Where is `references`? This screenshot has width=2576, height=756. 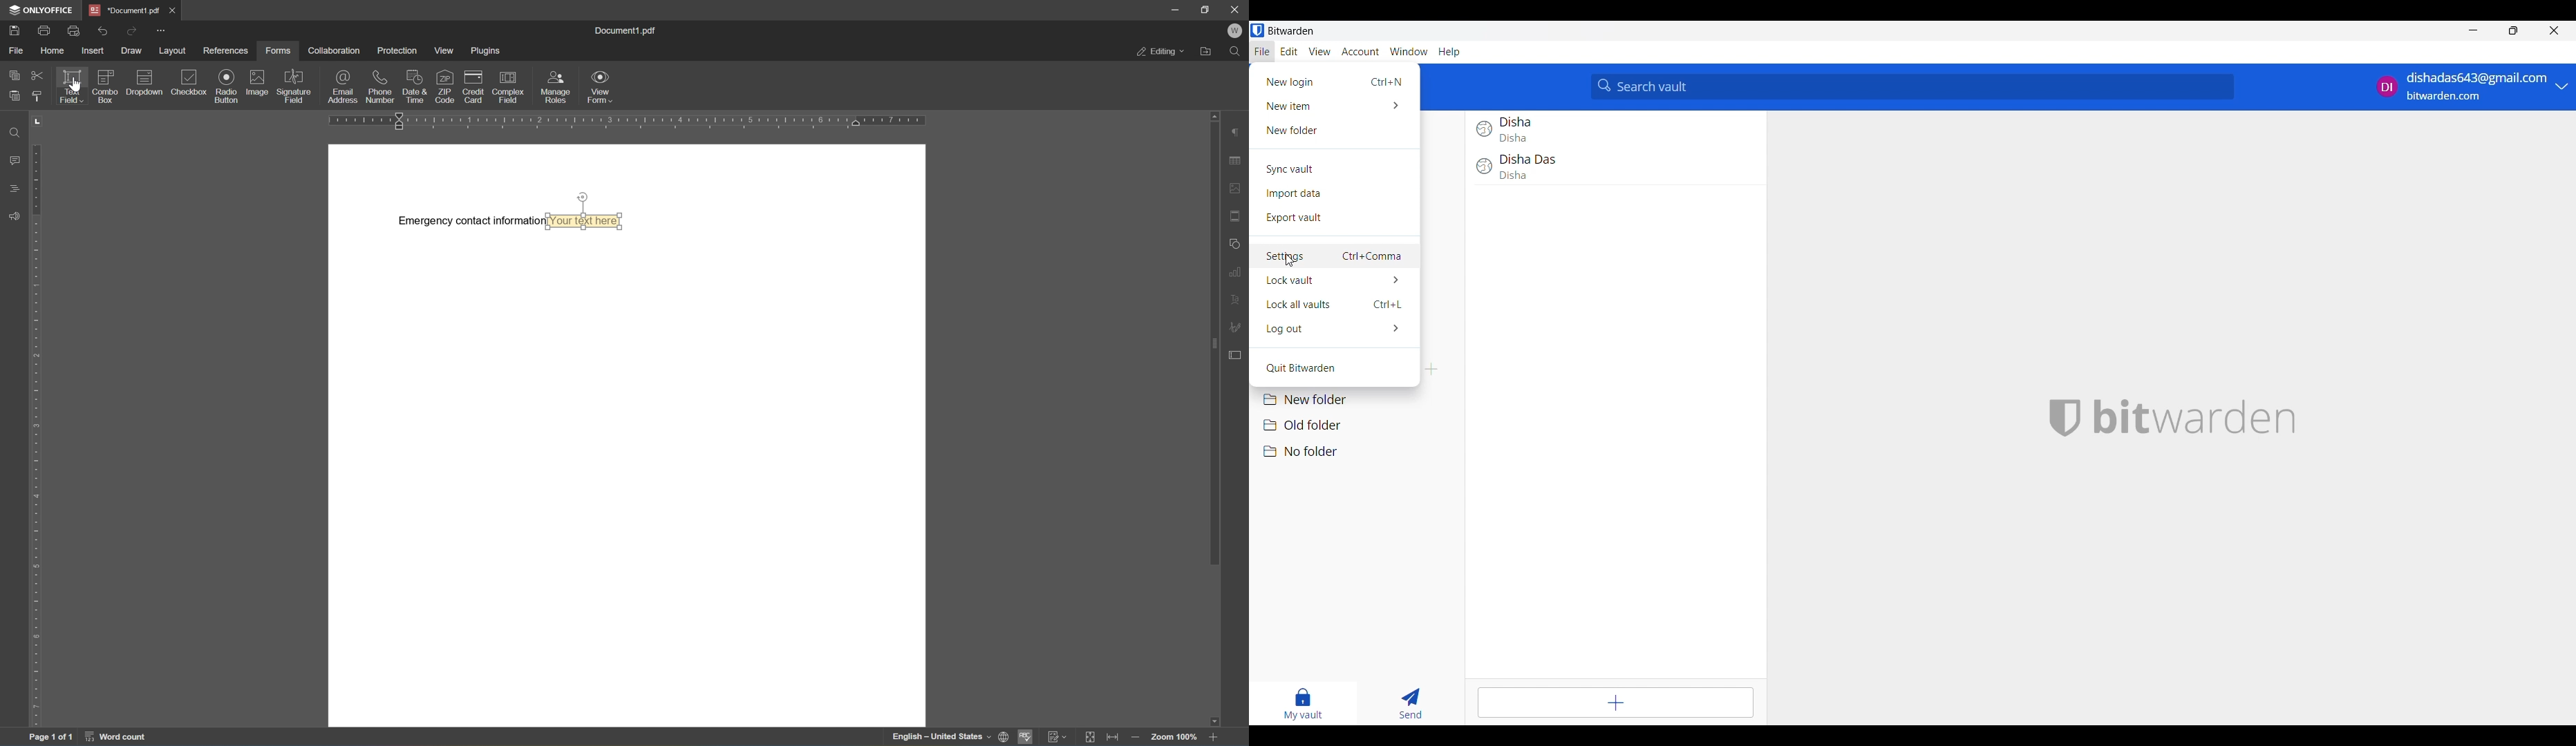 references is located at coordinates (227, 49).